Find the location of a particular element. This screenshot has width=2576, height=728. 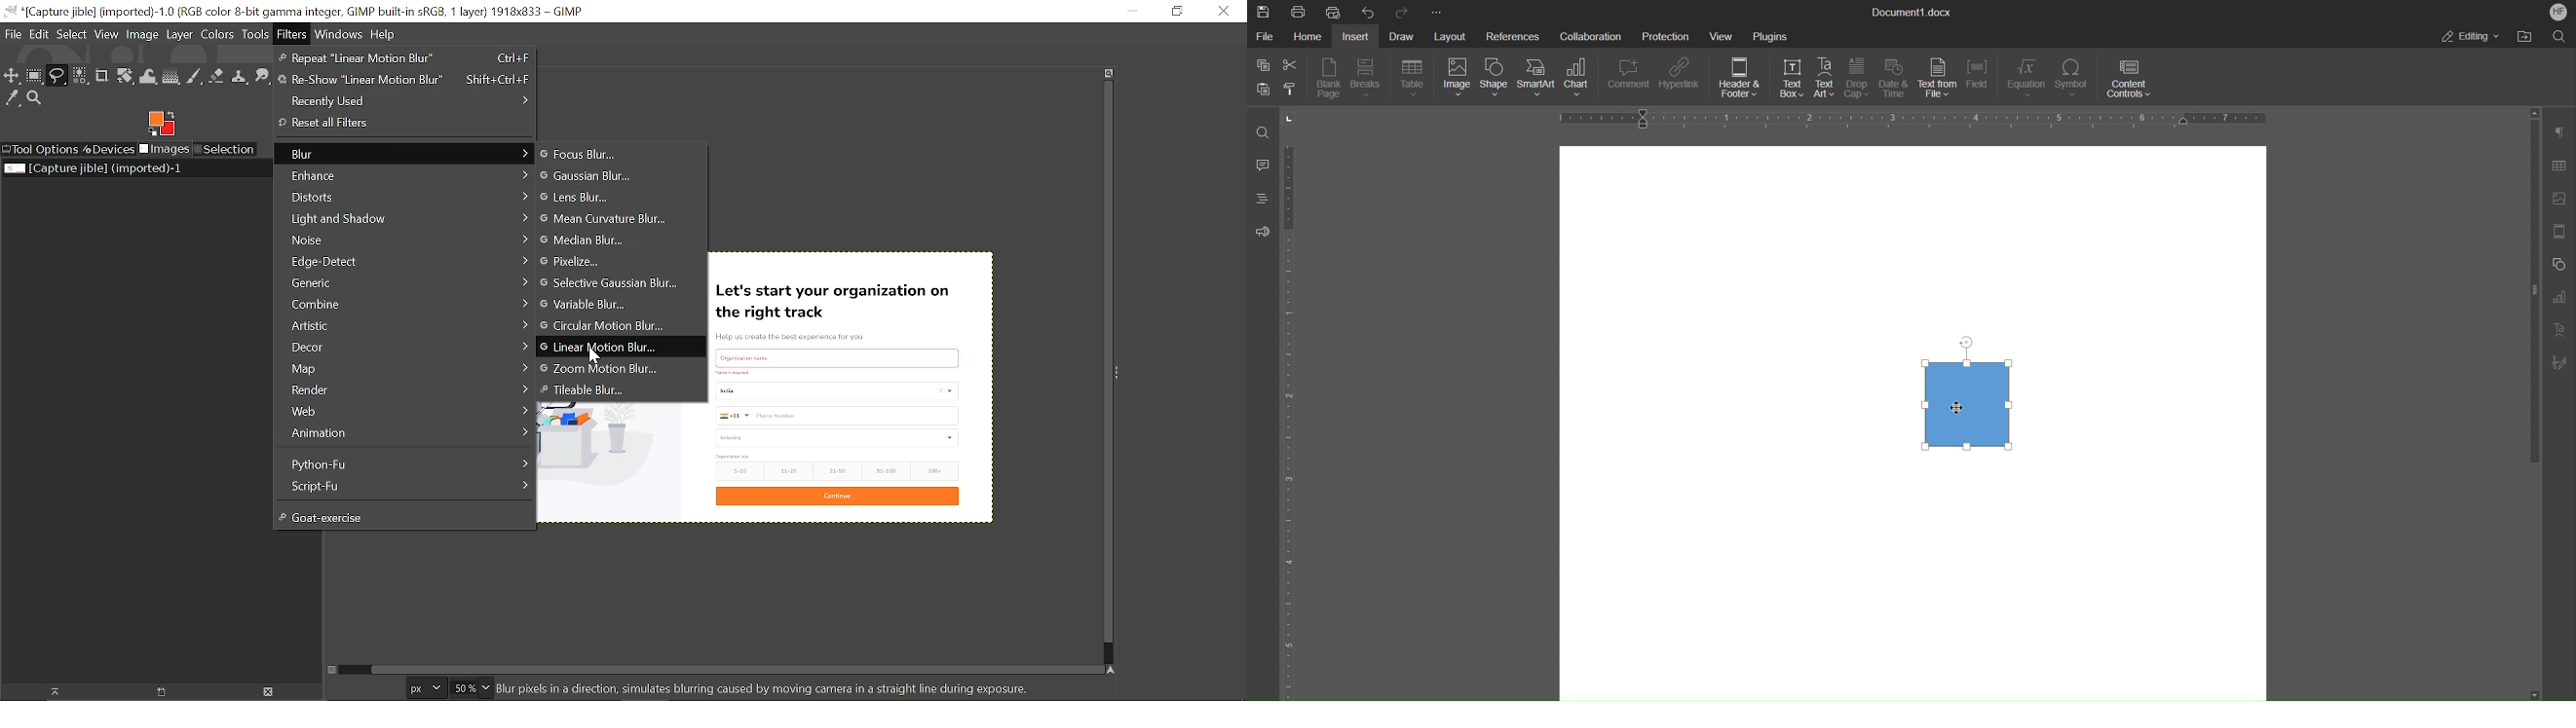

Linear motion blur is located at coordinates (606, 348).